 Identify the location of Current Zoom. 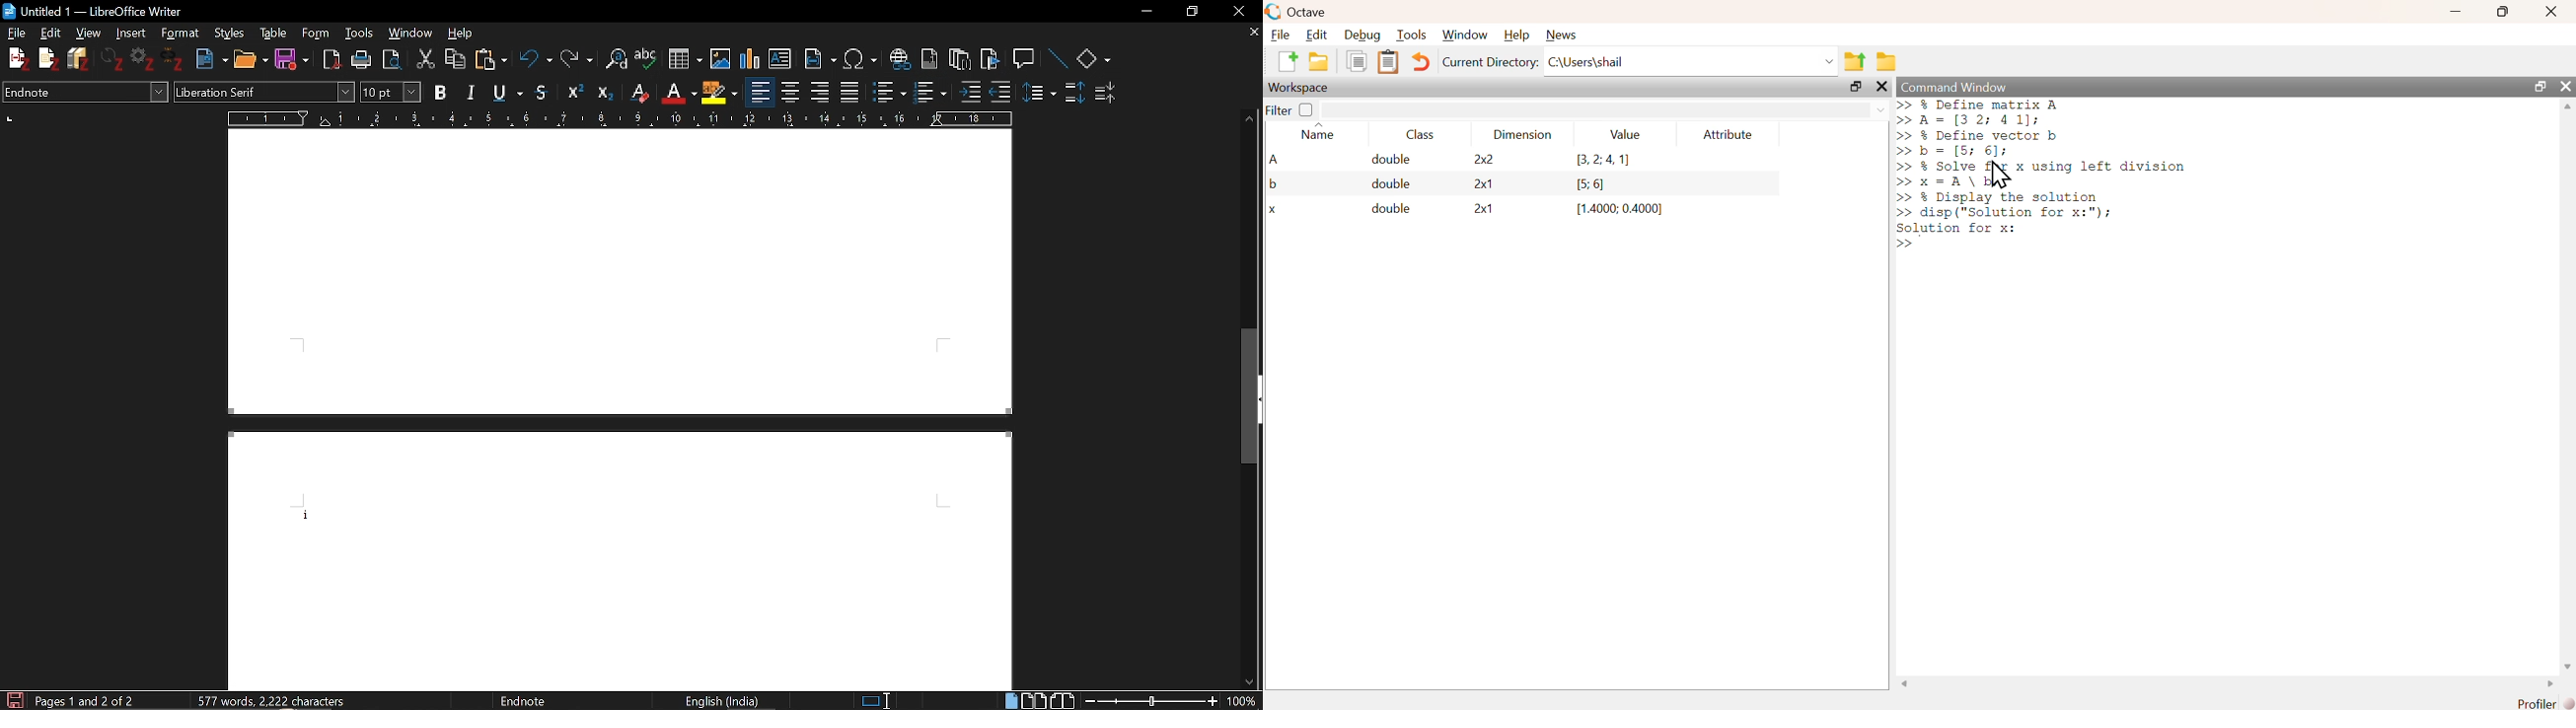
(1244, 701).